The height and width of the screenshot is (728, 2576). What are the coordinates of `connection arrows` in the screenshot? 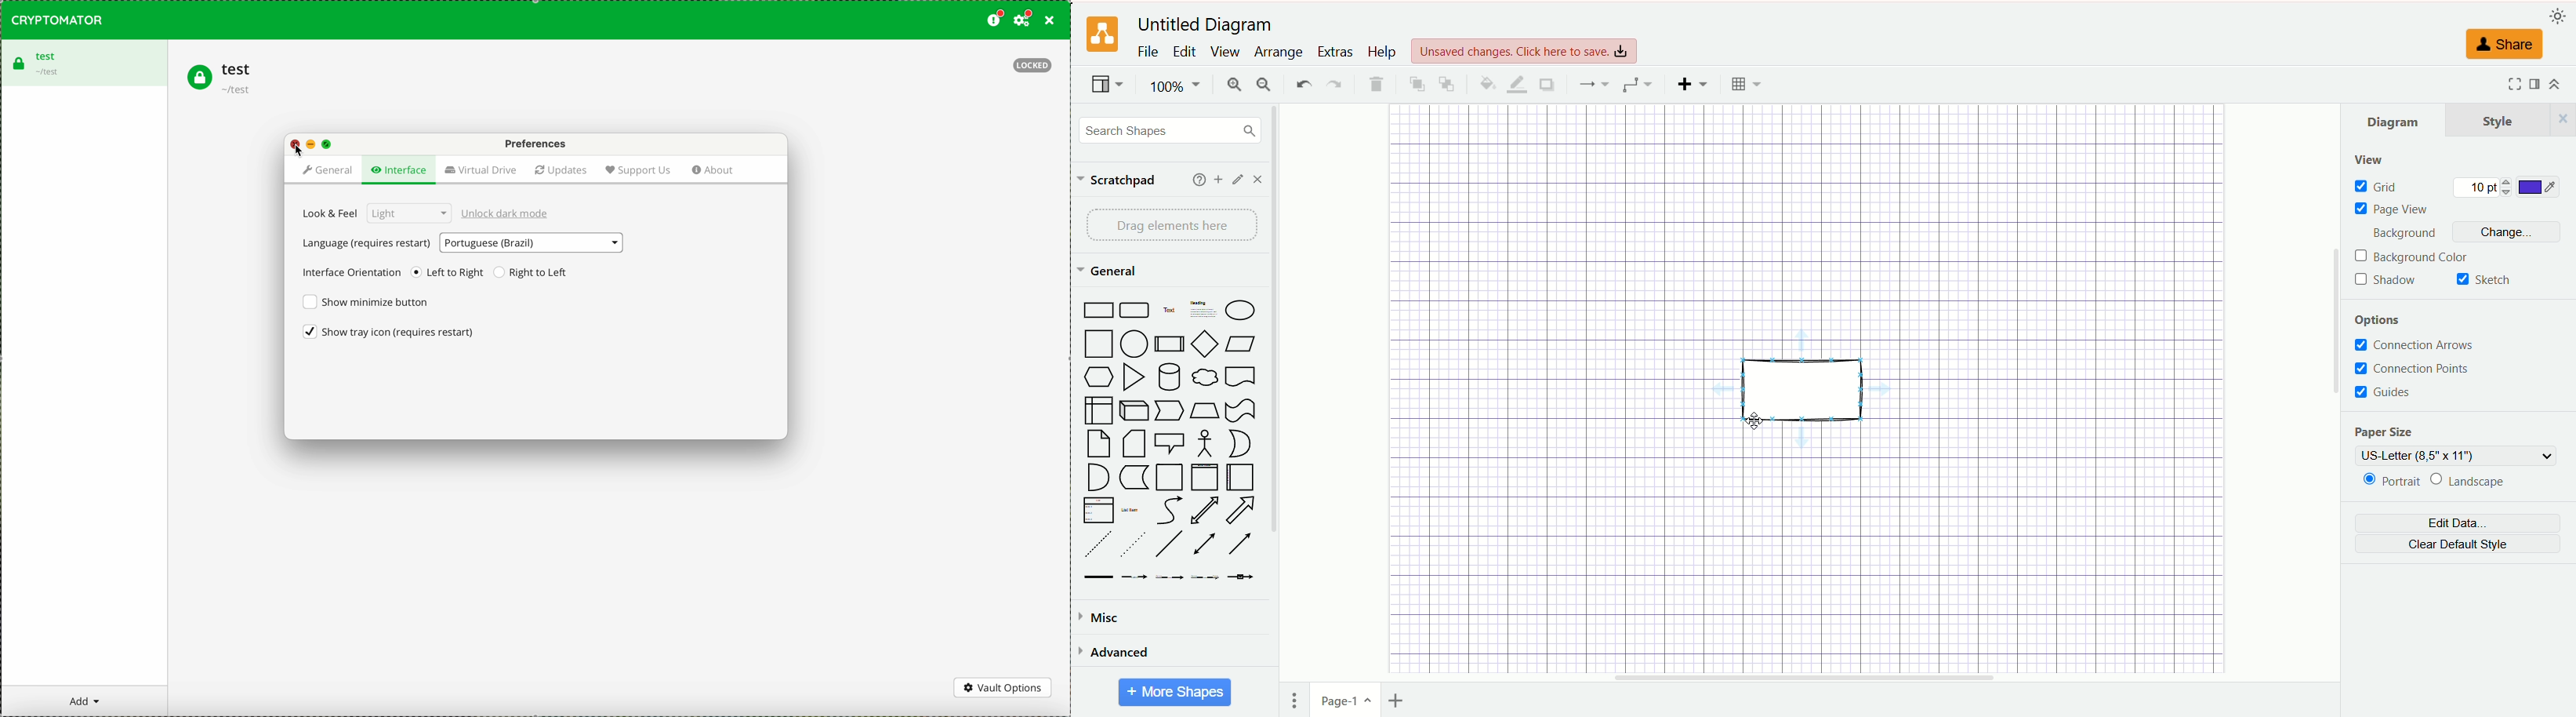 It's located at (2415, 344).